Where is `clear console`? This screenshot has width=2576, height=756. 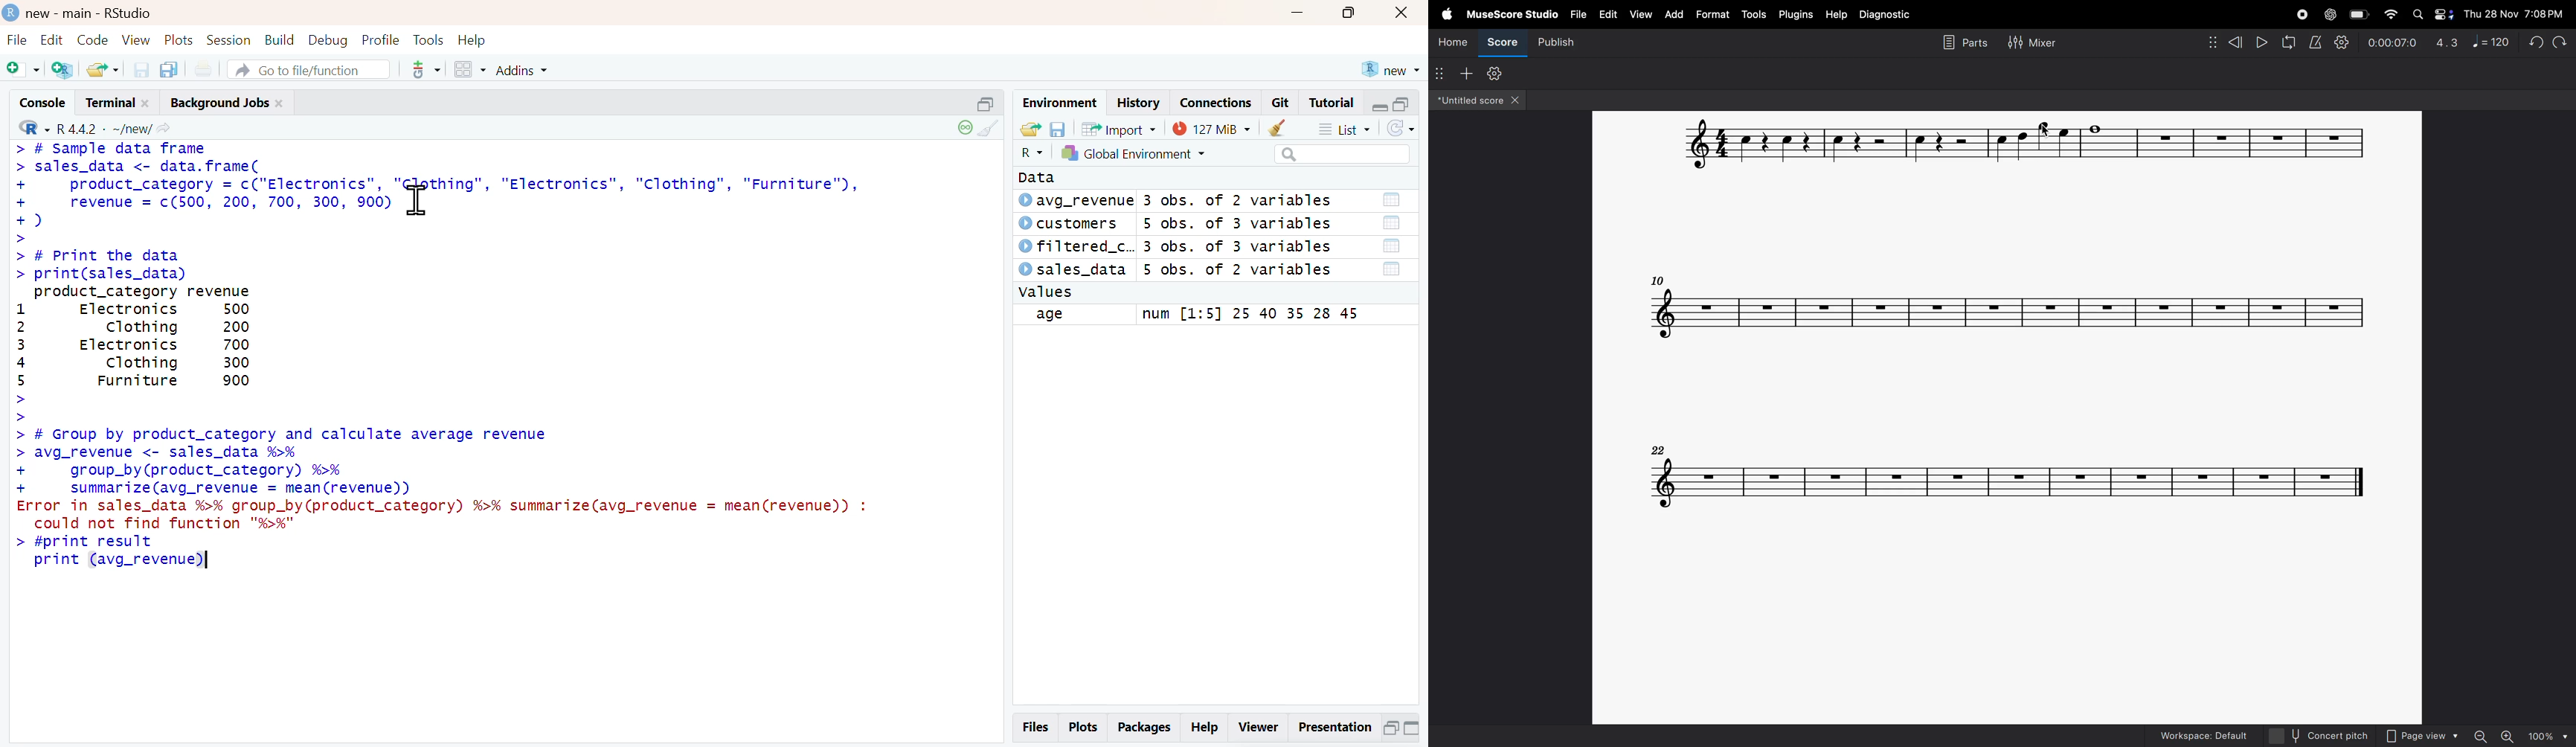 clear console is located at coordinates (993, 128).